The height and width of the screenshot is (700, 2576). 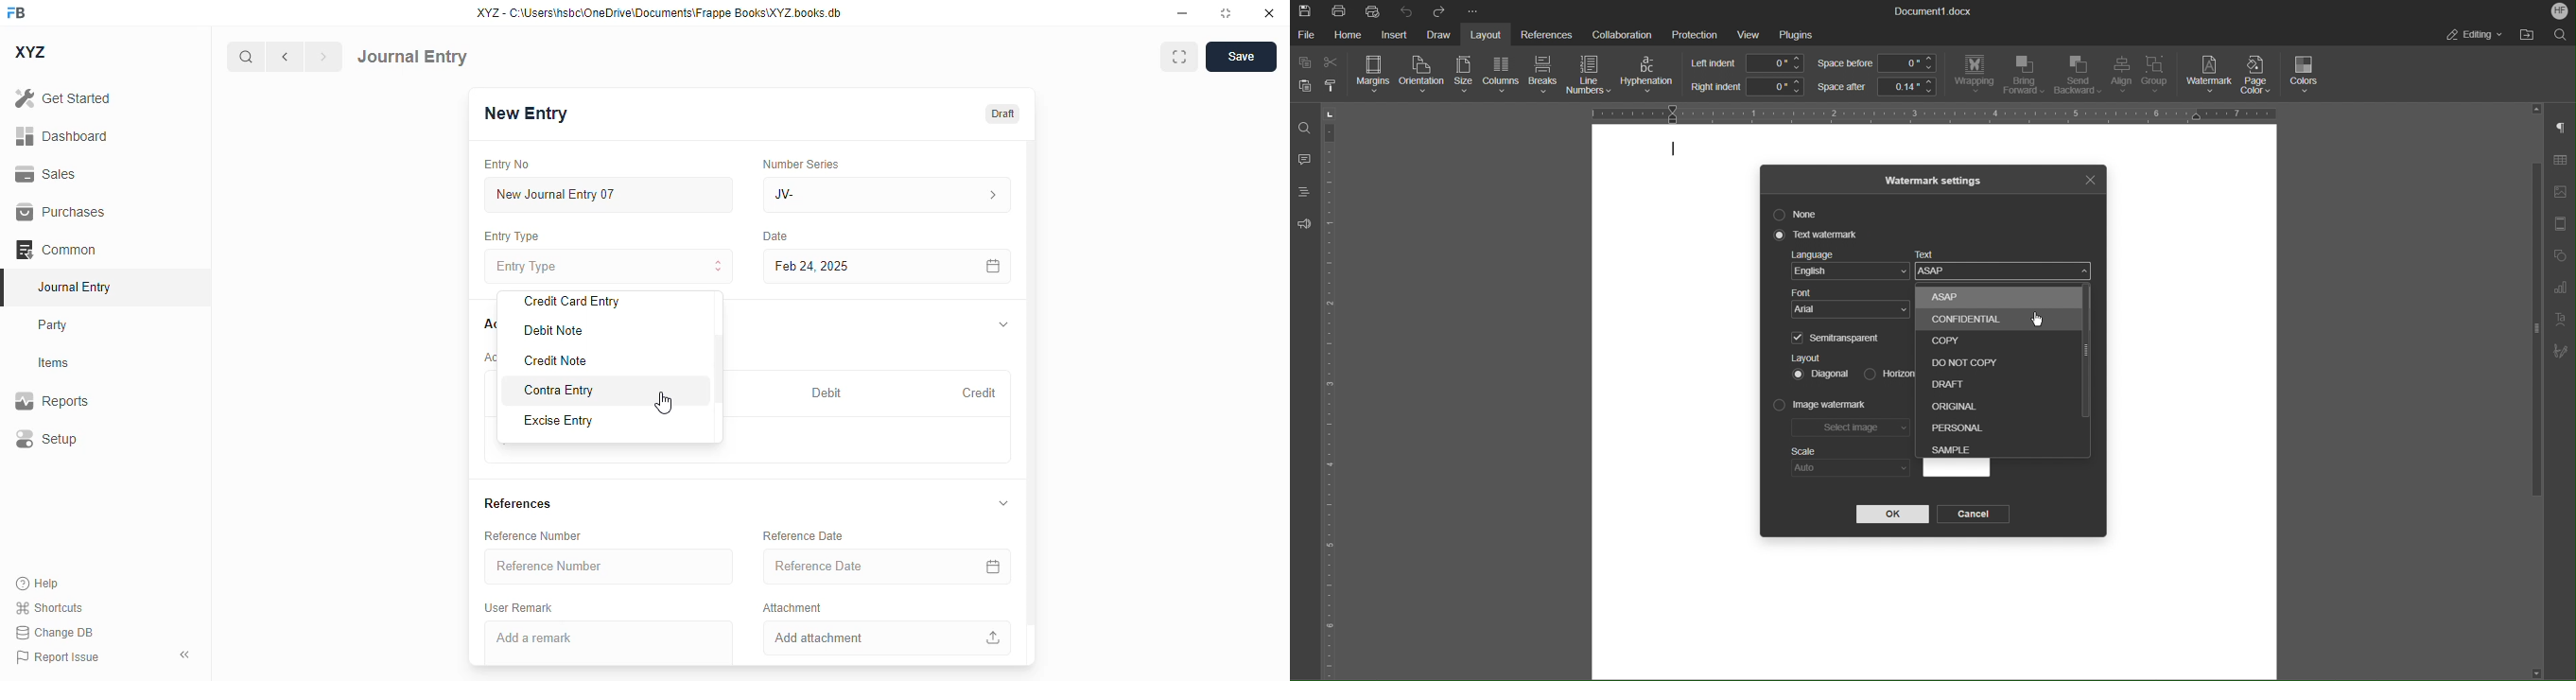 I want to click on toggle maximize, so click(x=1226, y=13).